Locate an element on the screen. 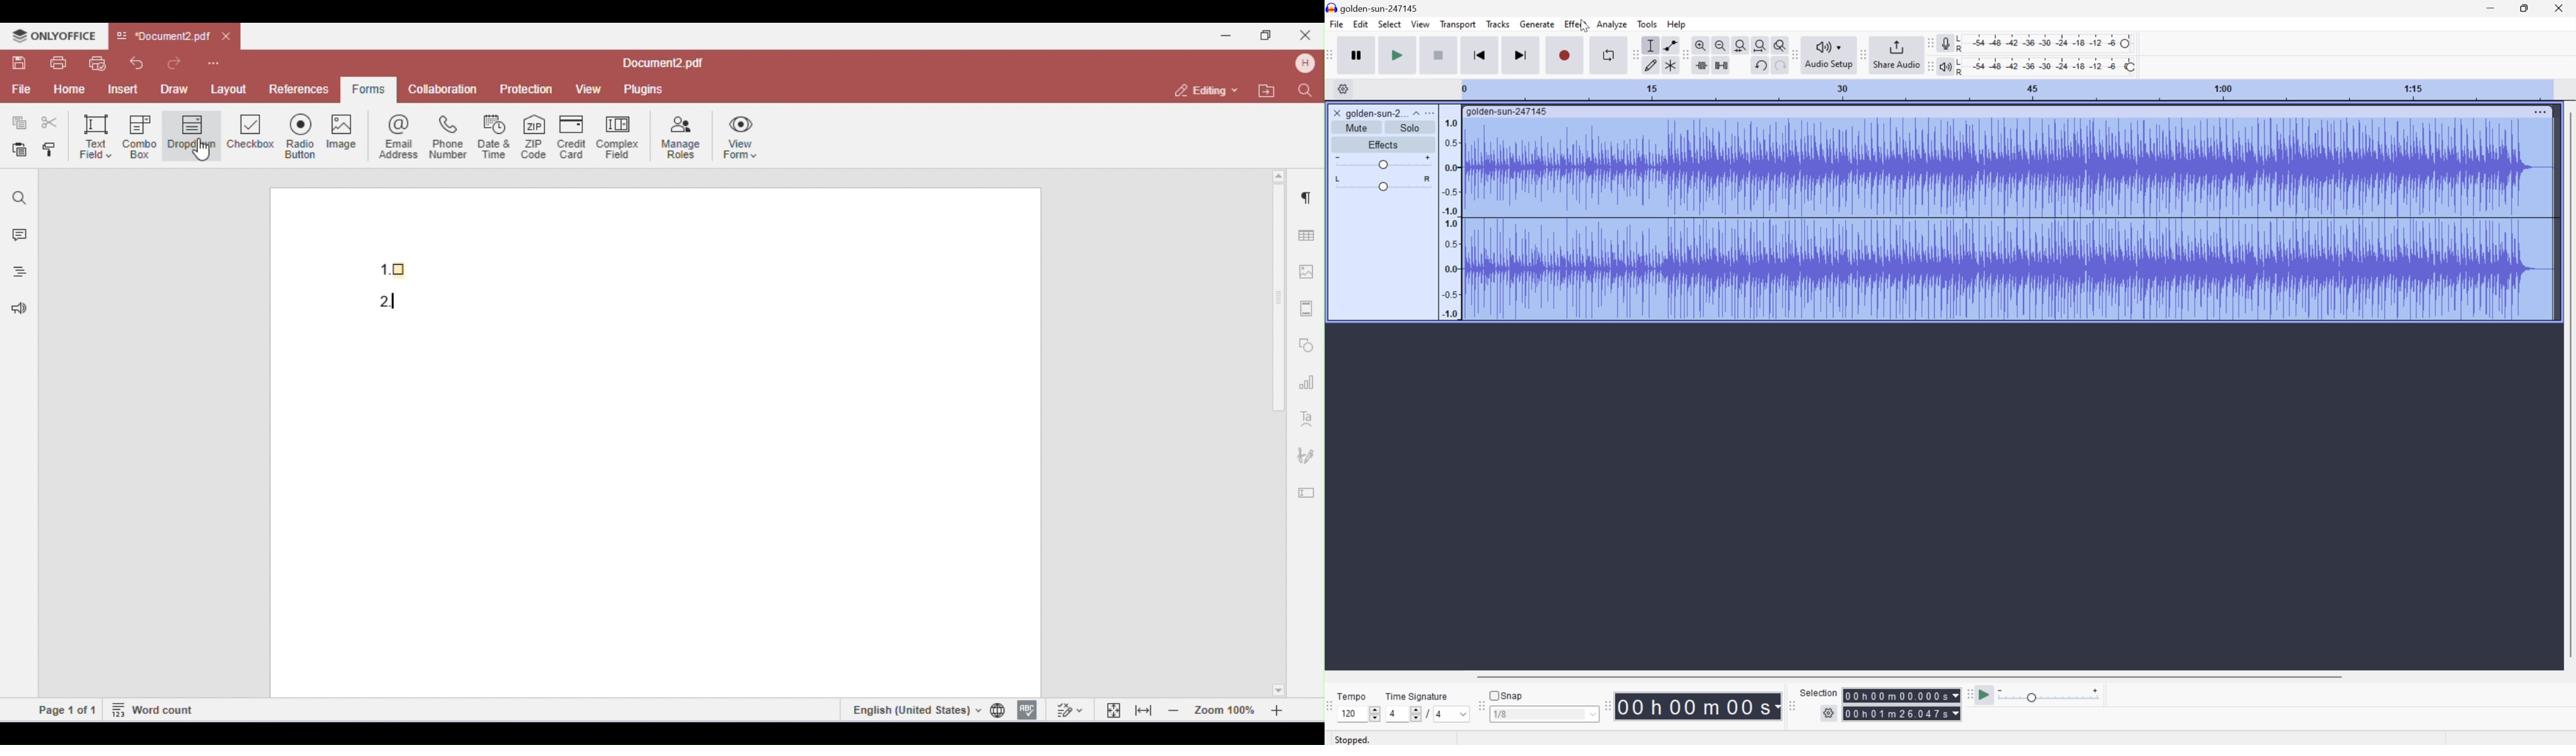 This screenshot has width=2576, height=756. Fit selection to width is located at coordinates (1740, 44).